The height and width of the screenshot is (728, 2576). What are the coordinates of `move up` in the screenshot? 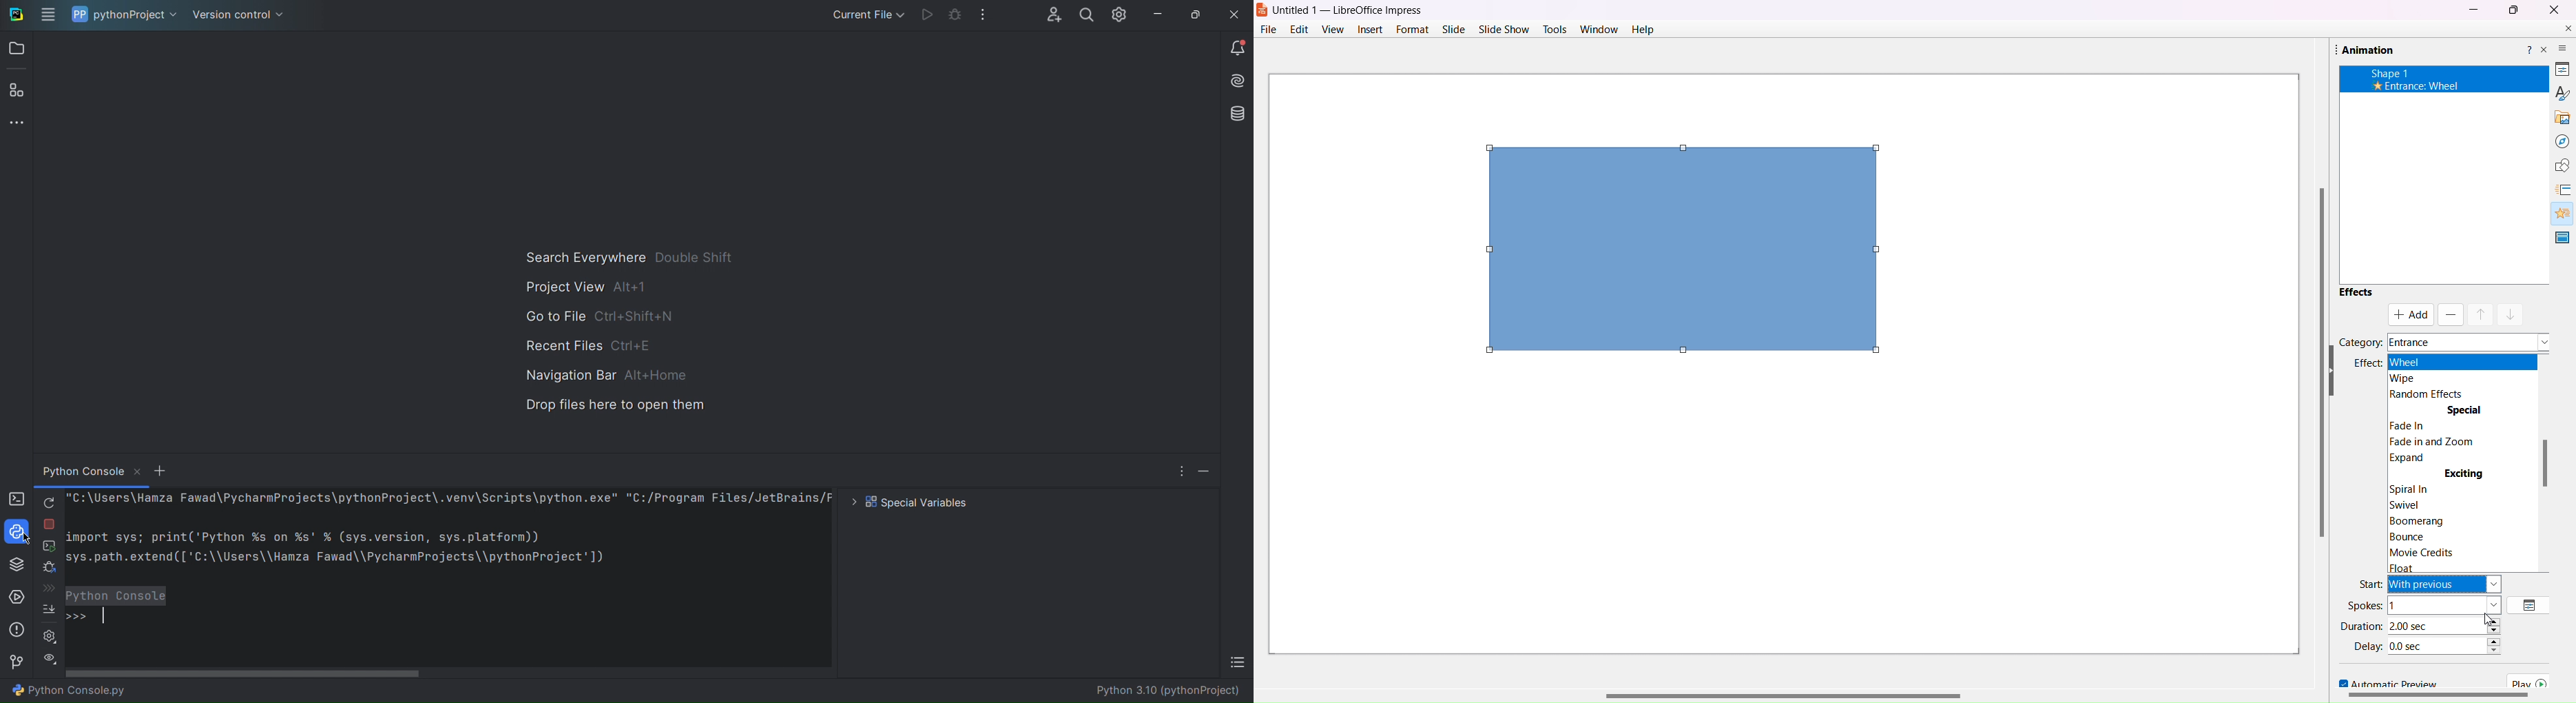 It's located at (2481, 314).